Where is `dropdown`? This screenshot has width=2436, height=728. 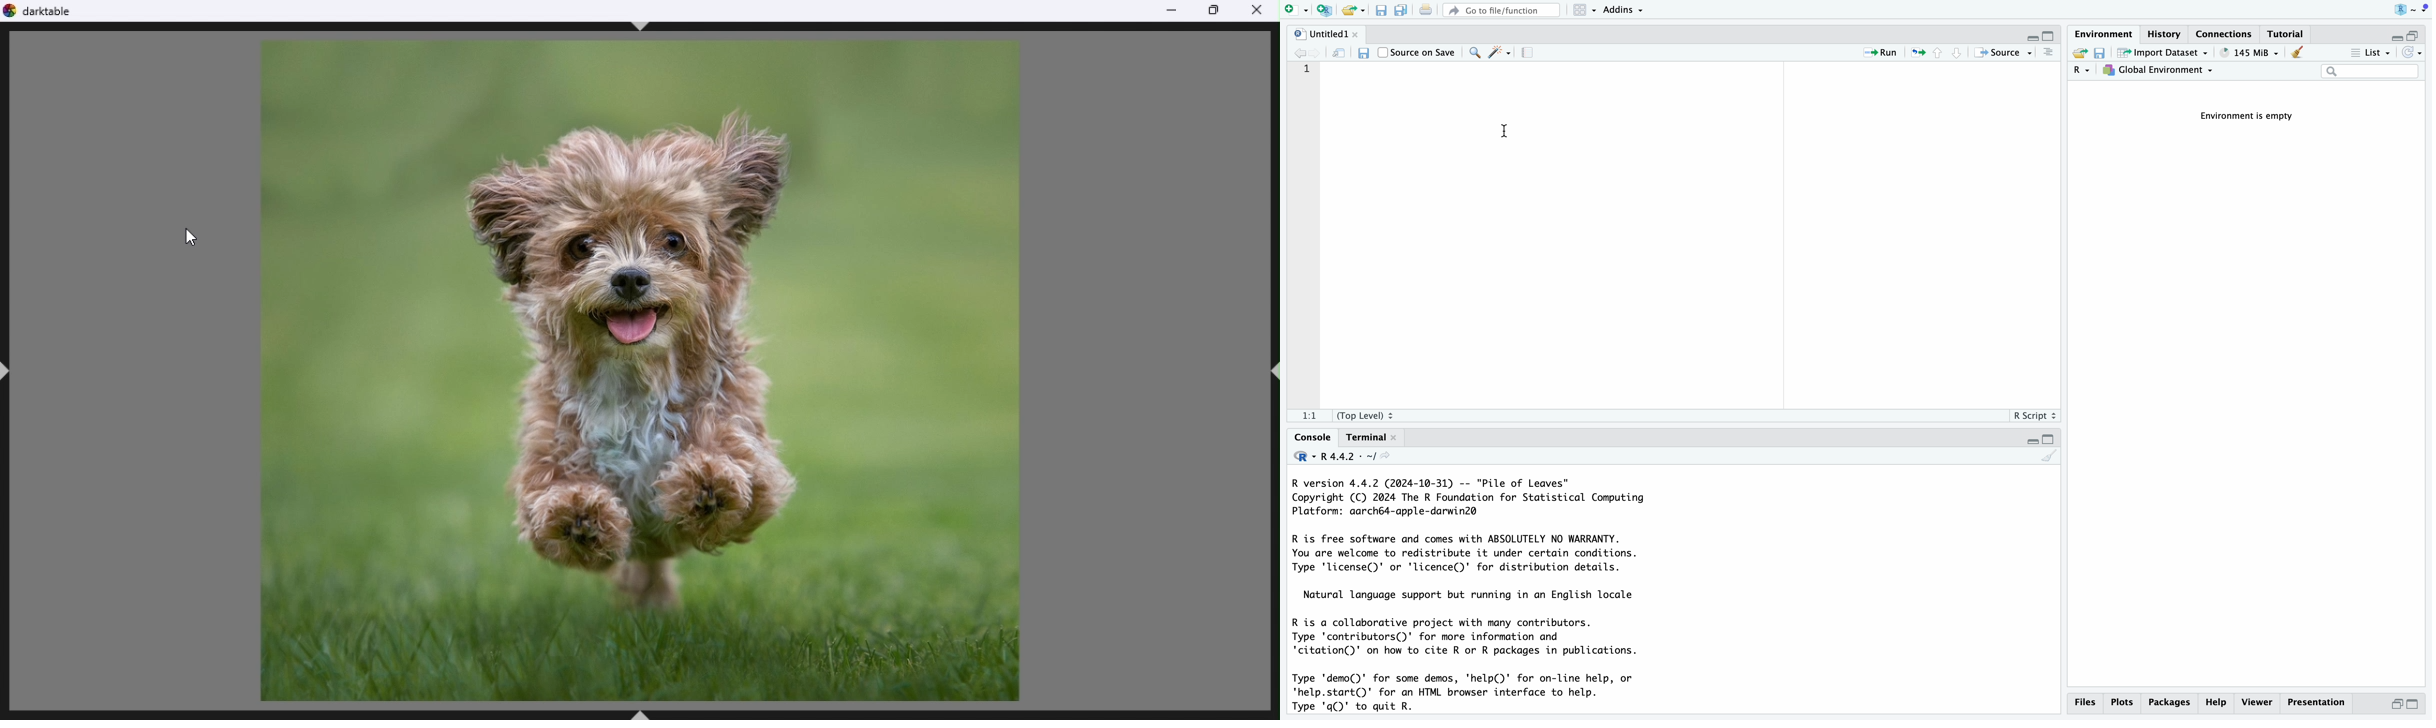 dropdown is located at coordinates (2423, 9).